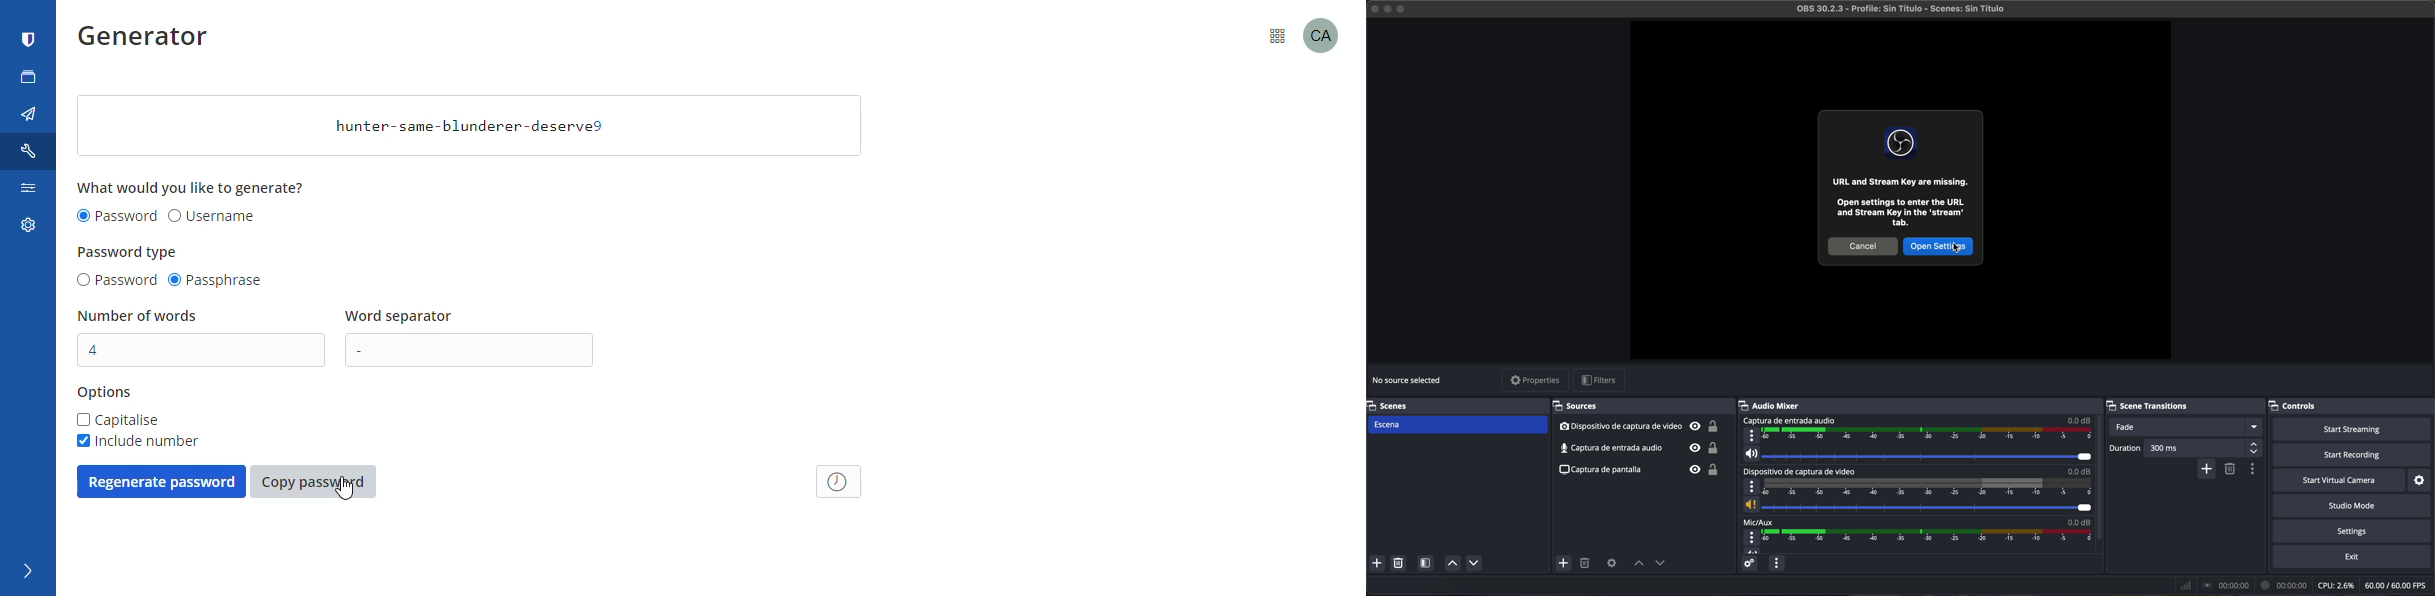  What do you see at coordinates (1277, 34) in the screenshot?
I see `menu` at bounding box center [1277, 34].